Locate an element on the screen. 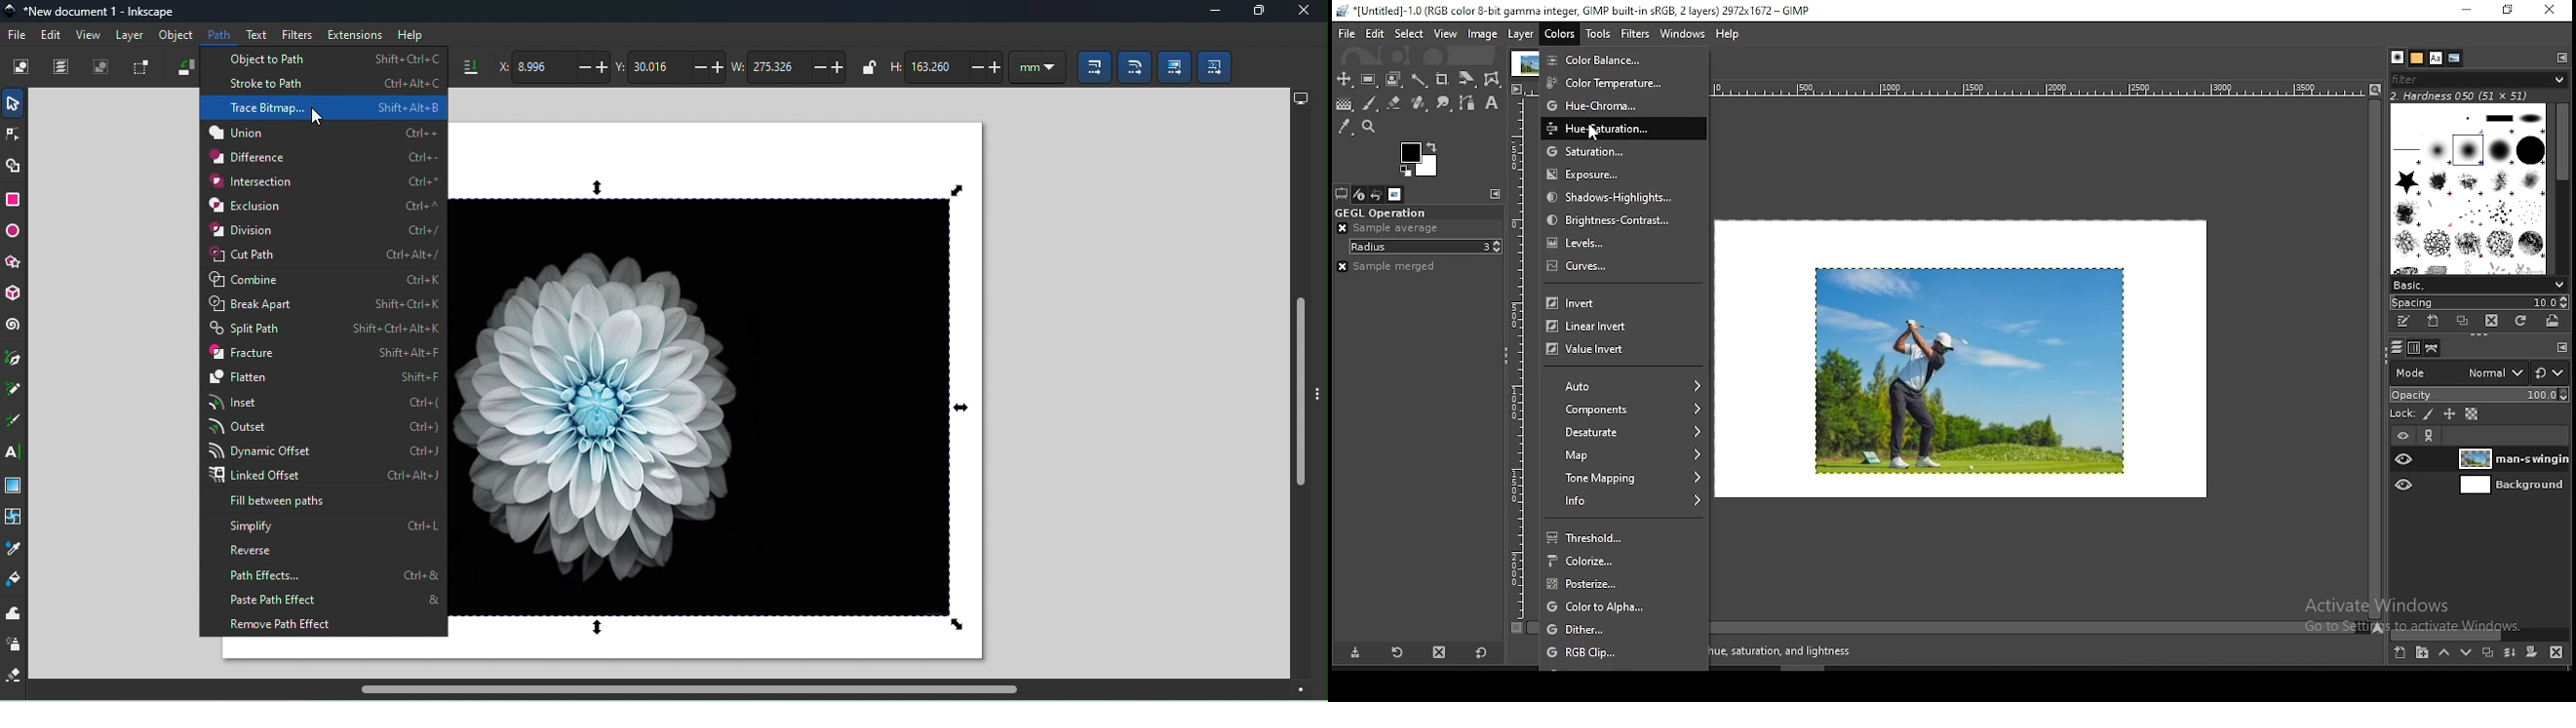 This screenshot has height=728, width=2576. color to alpha is located at coordinates (1623, 606).